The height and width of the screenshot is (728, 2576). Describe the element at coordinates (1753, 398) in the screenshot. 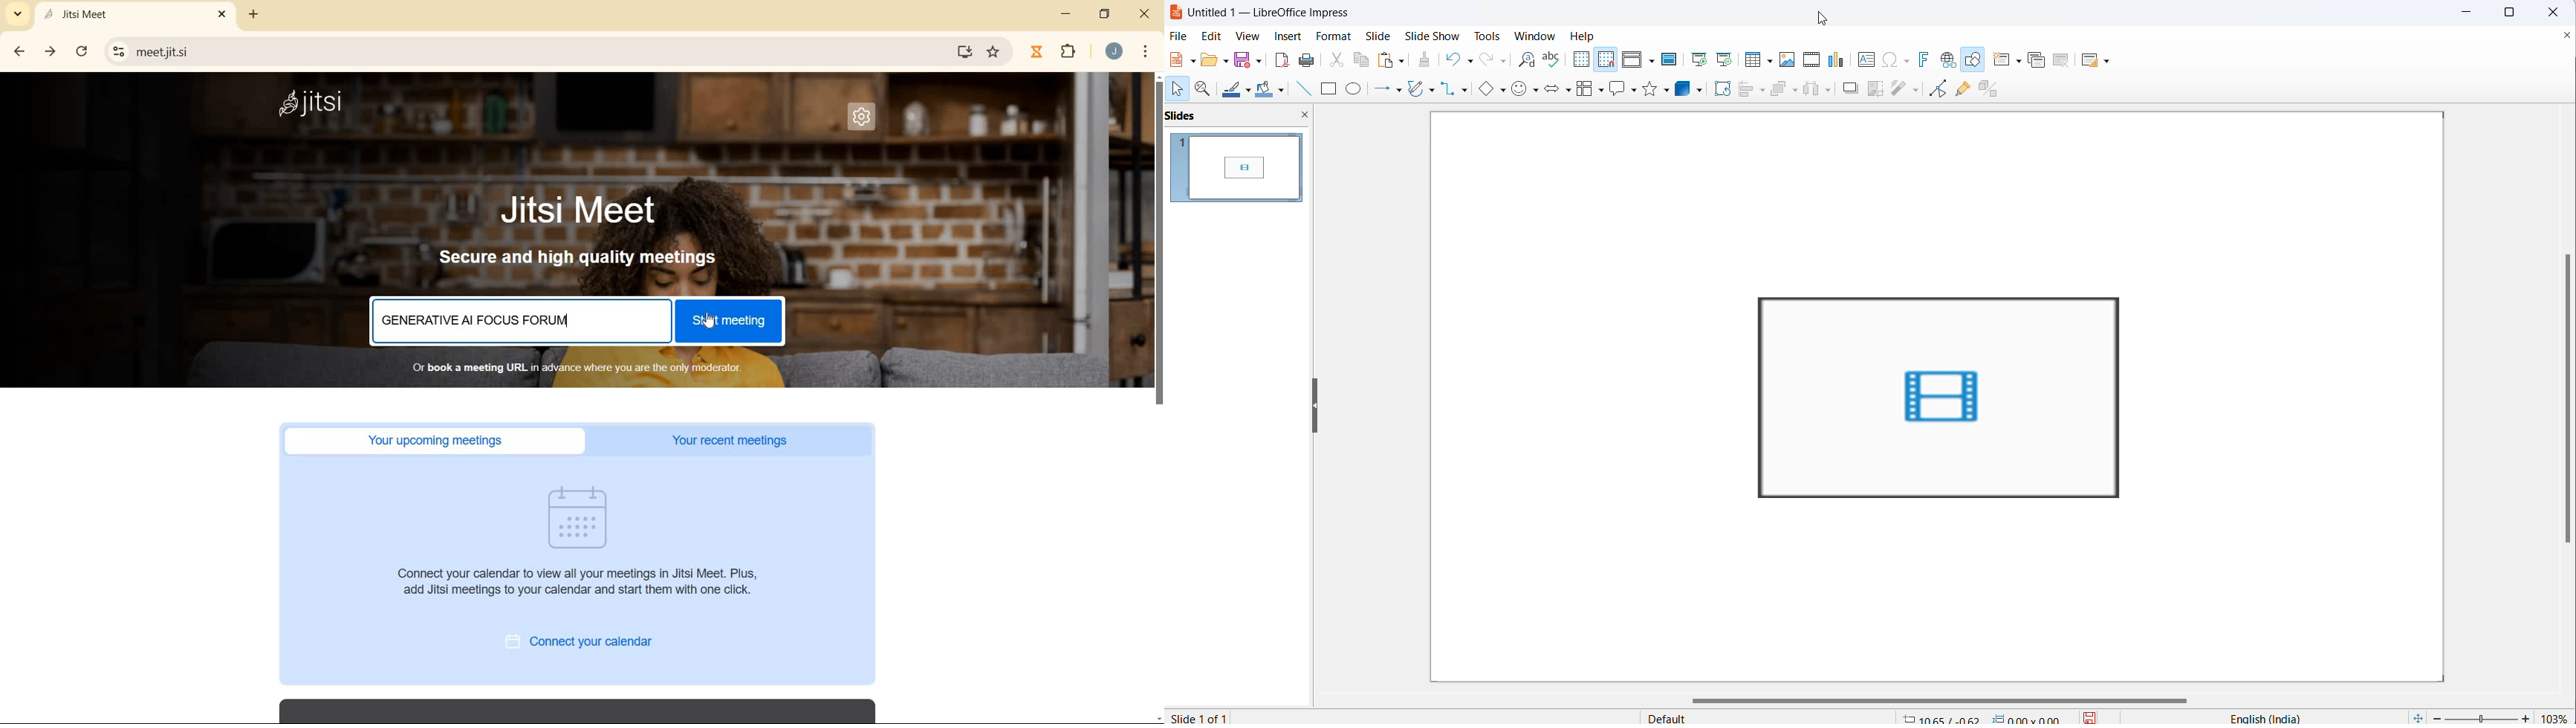

I see `selection markup` at that location.